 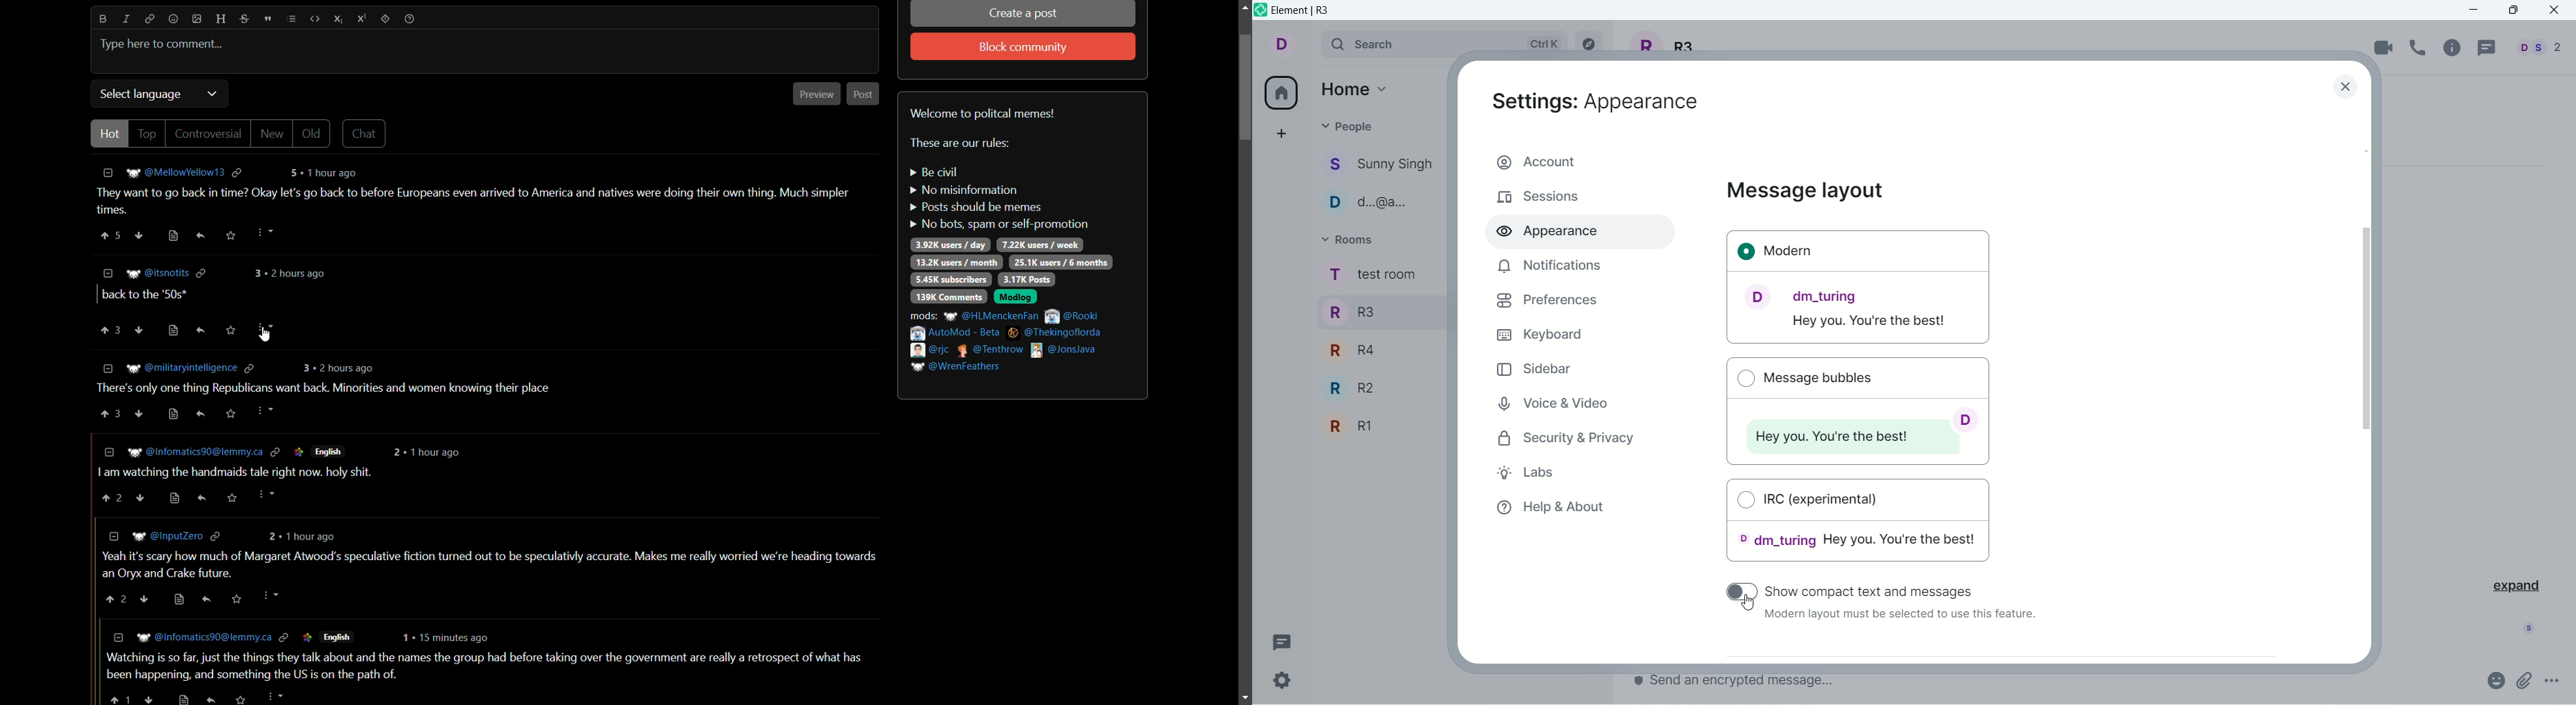 I want to click on top, so click(x=148, y=134).